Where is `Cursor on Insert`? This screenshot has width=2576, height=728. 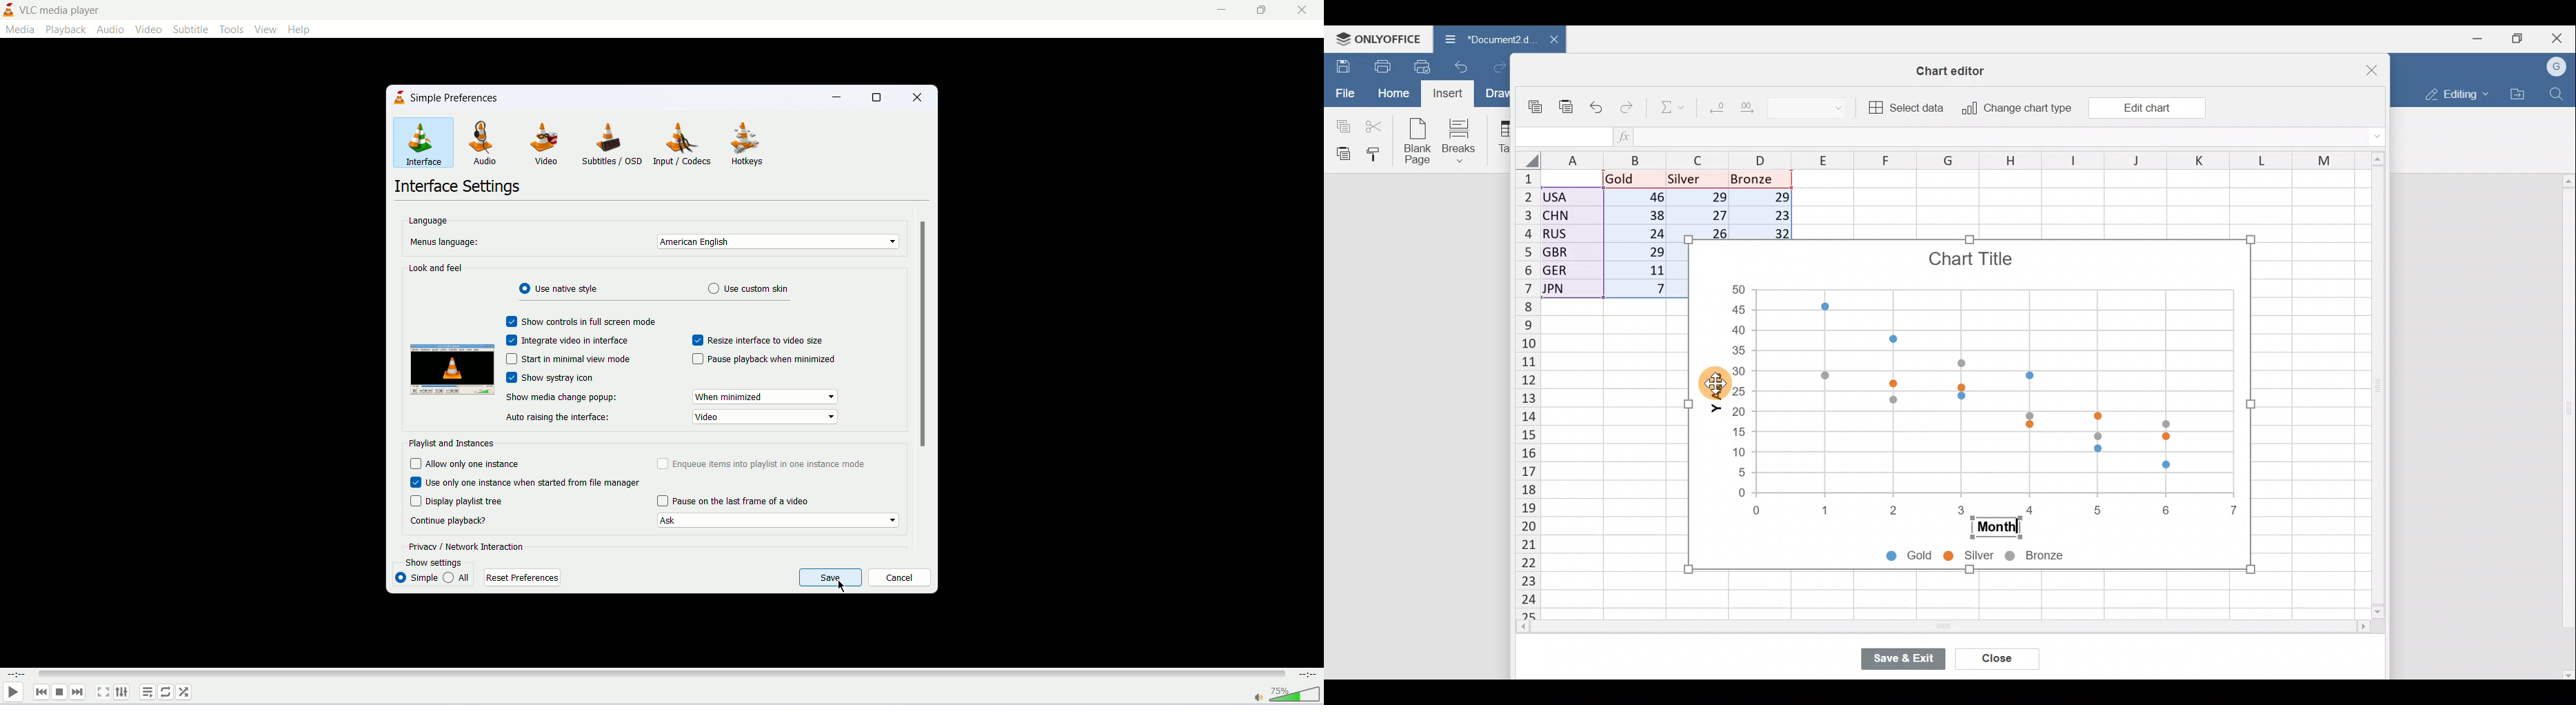
Cursor on Insert is located at coordinates (1448, 94).